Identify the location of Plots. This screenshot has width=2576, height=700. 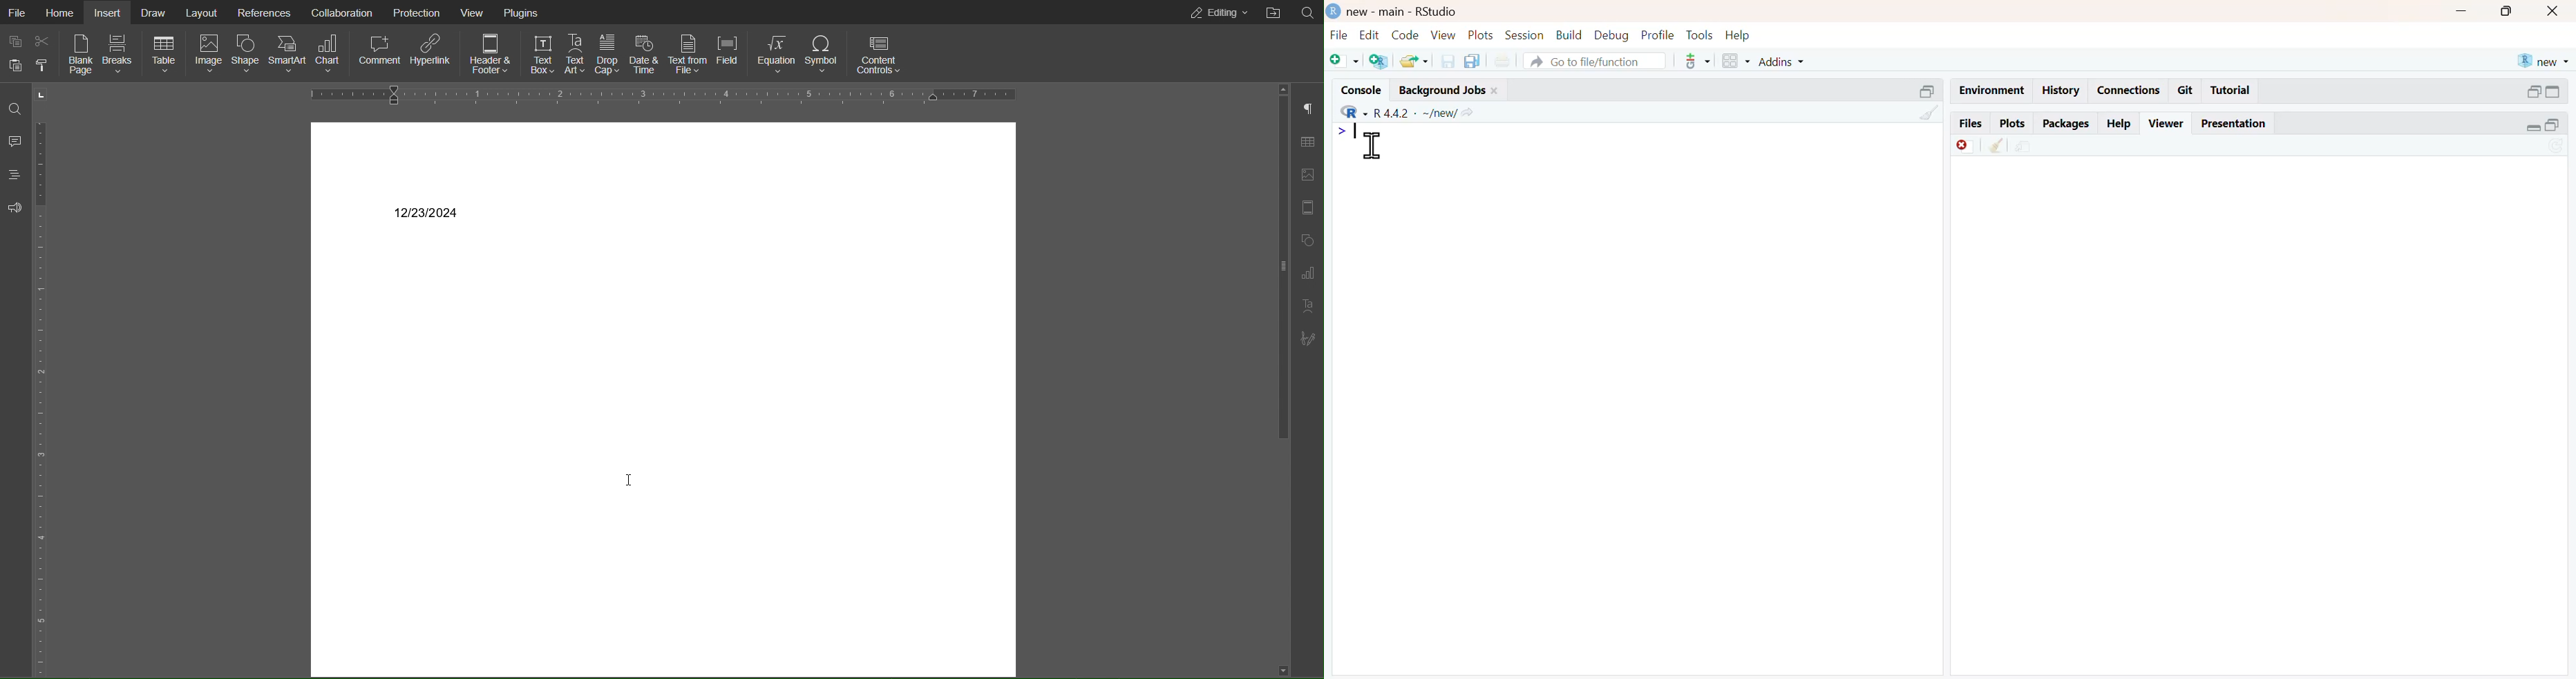
(2013, 123).